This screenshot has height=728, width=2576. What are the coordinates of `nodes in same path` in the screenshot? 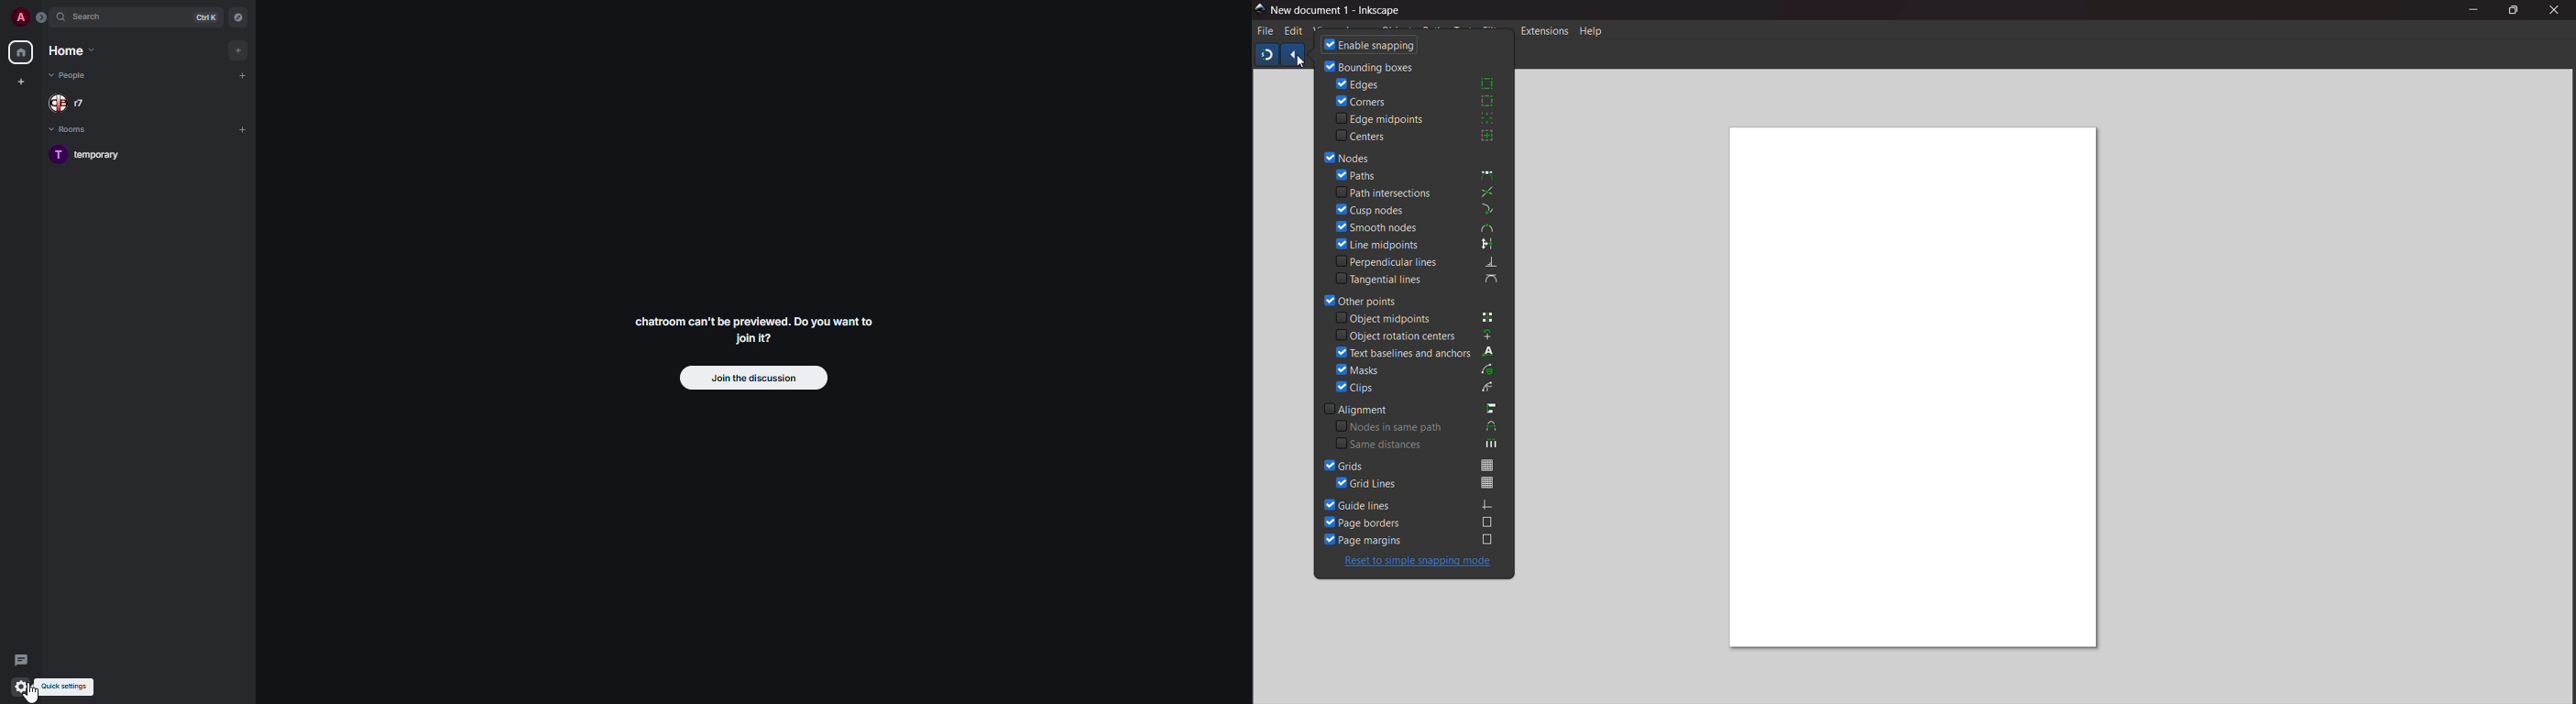 It's located at (1417, 426).